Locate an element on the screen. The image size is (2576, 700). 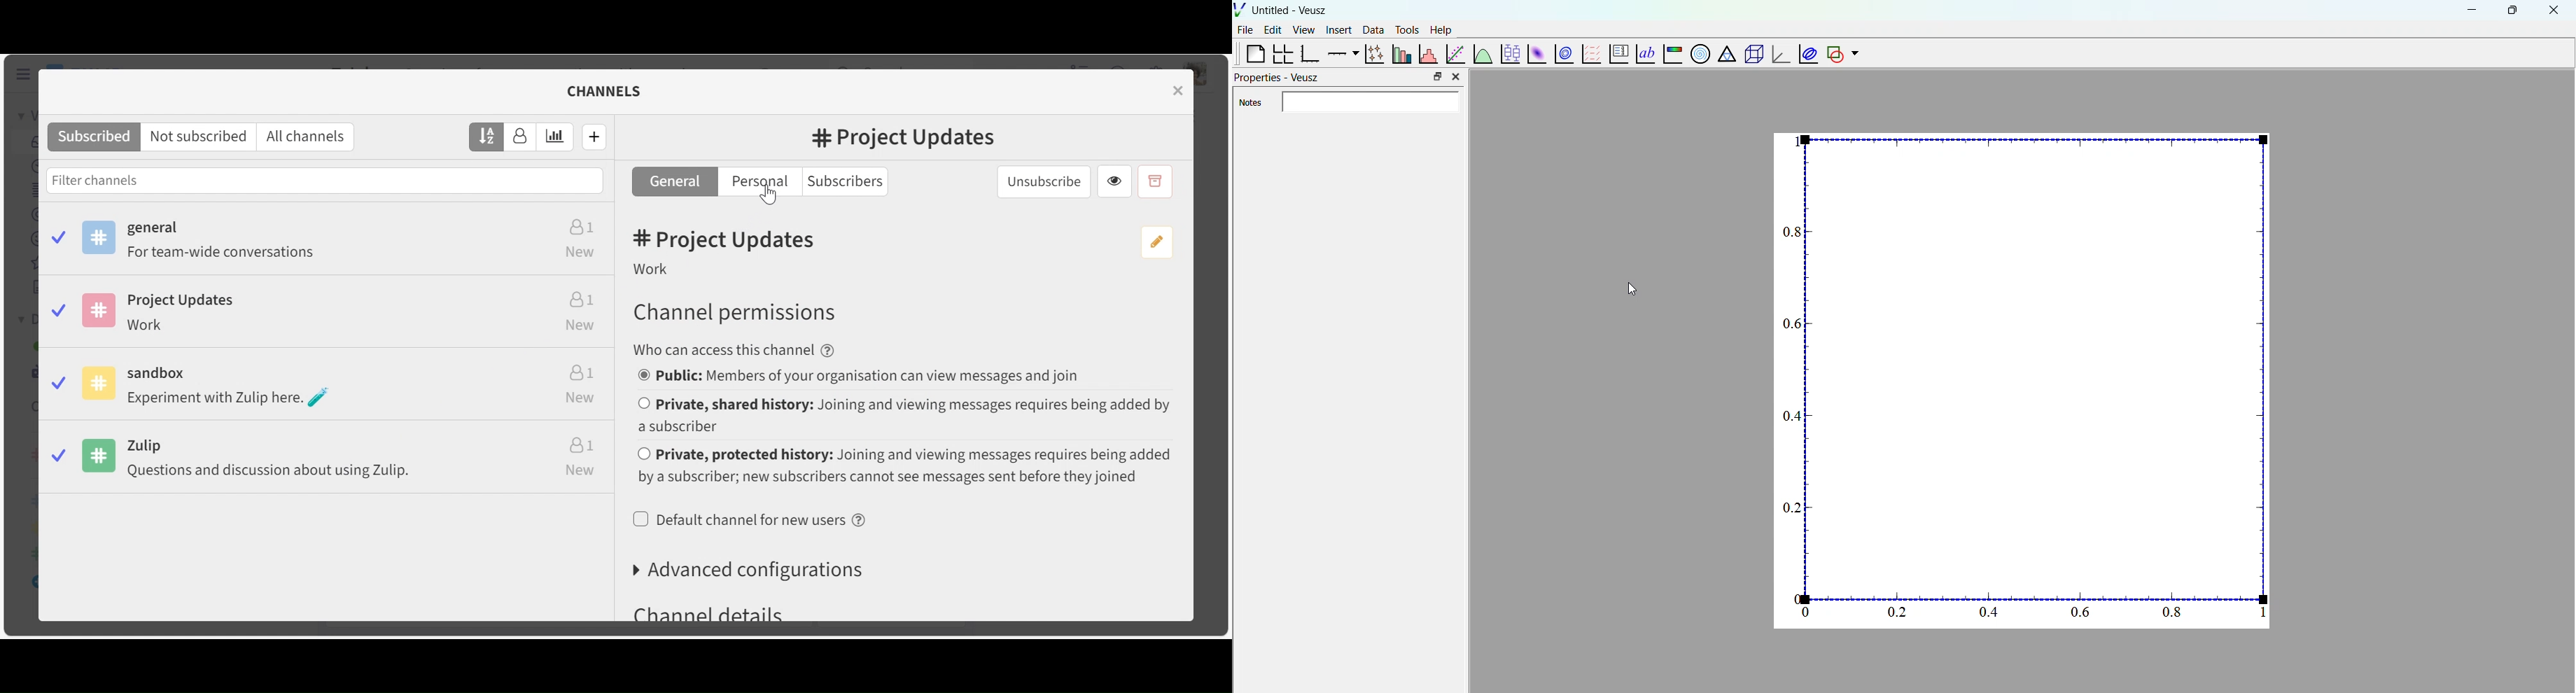
dropdown is located at coordinates (1855, 54).